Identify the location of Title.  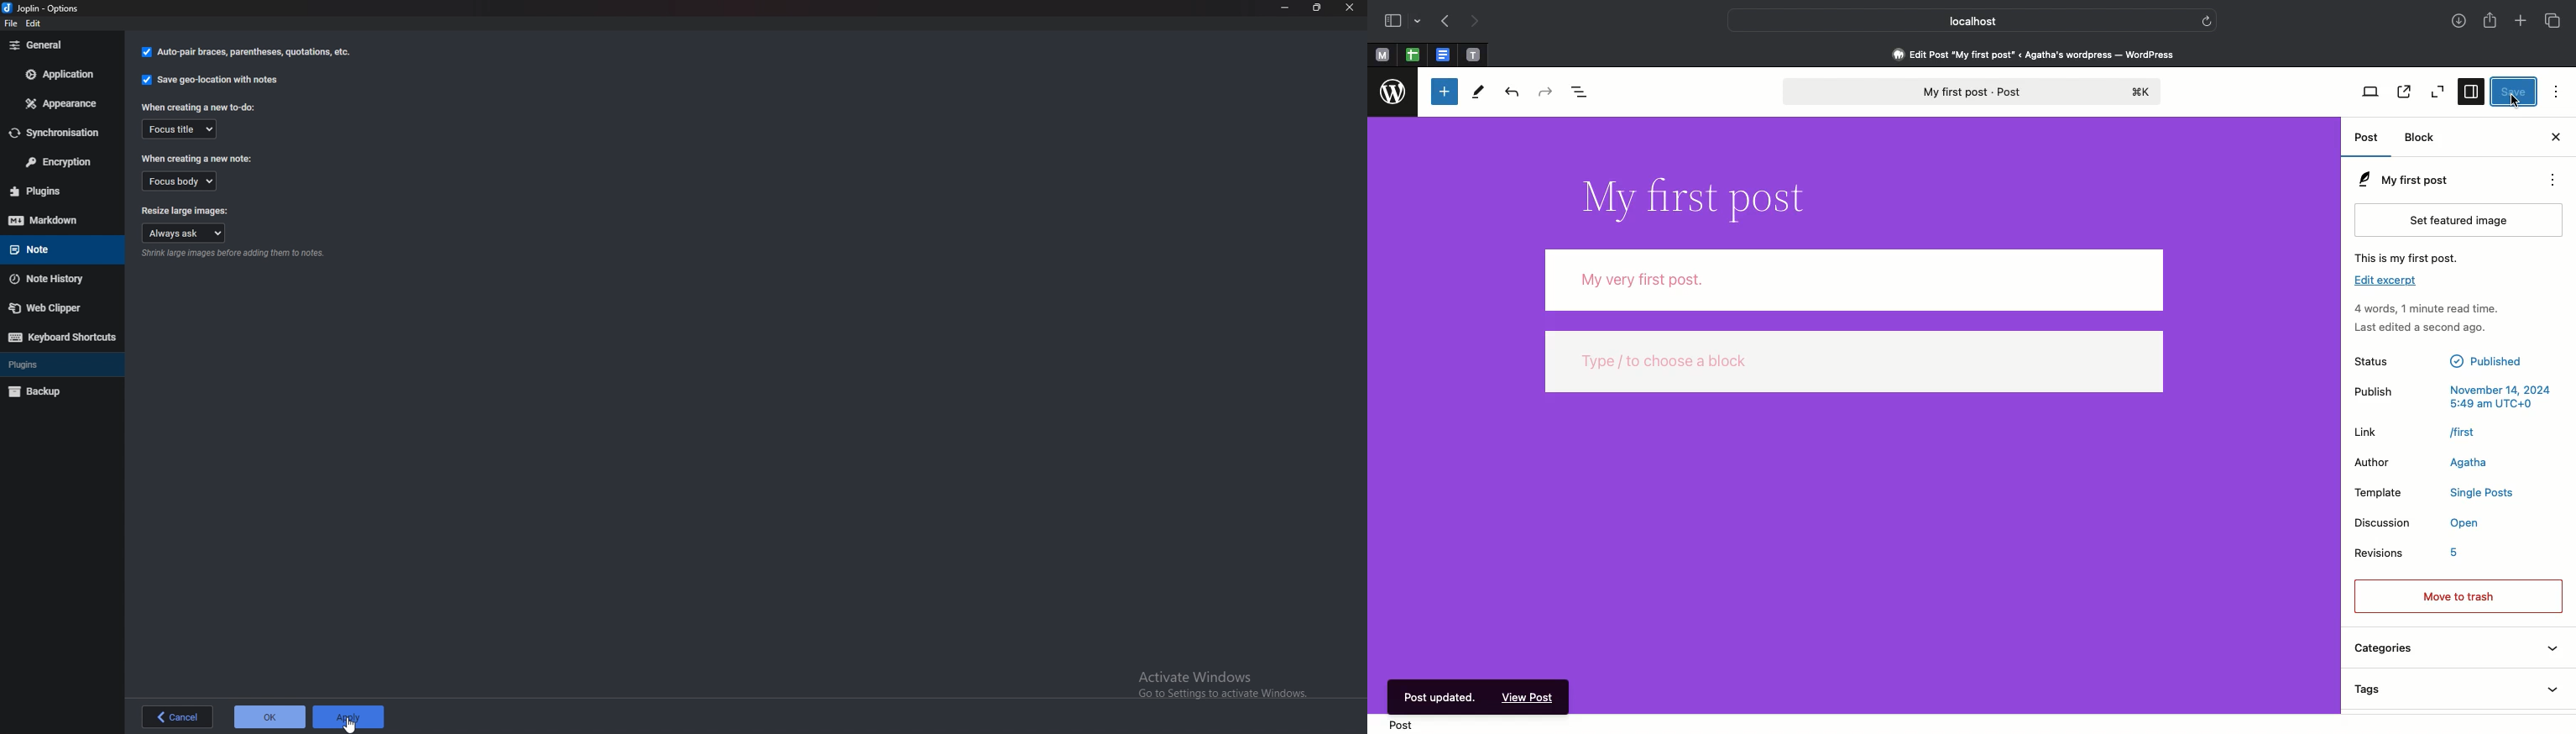
(1691, 195).